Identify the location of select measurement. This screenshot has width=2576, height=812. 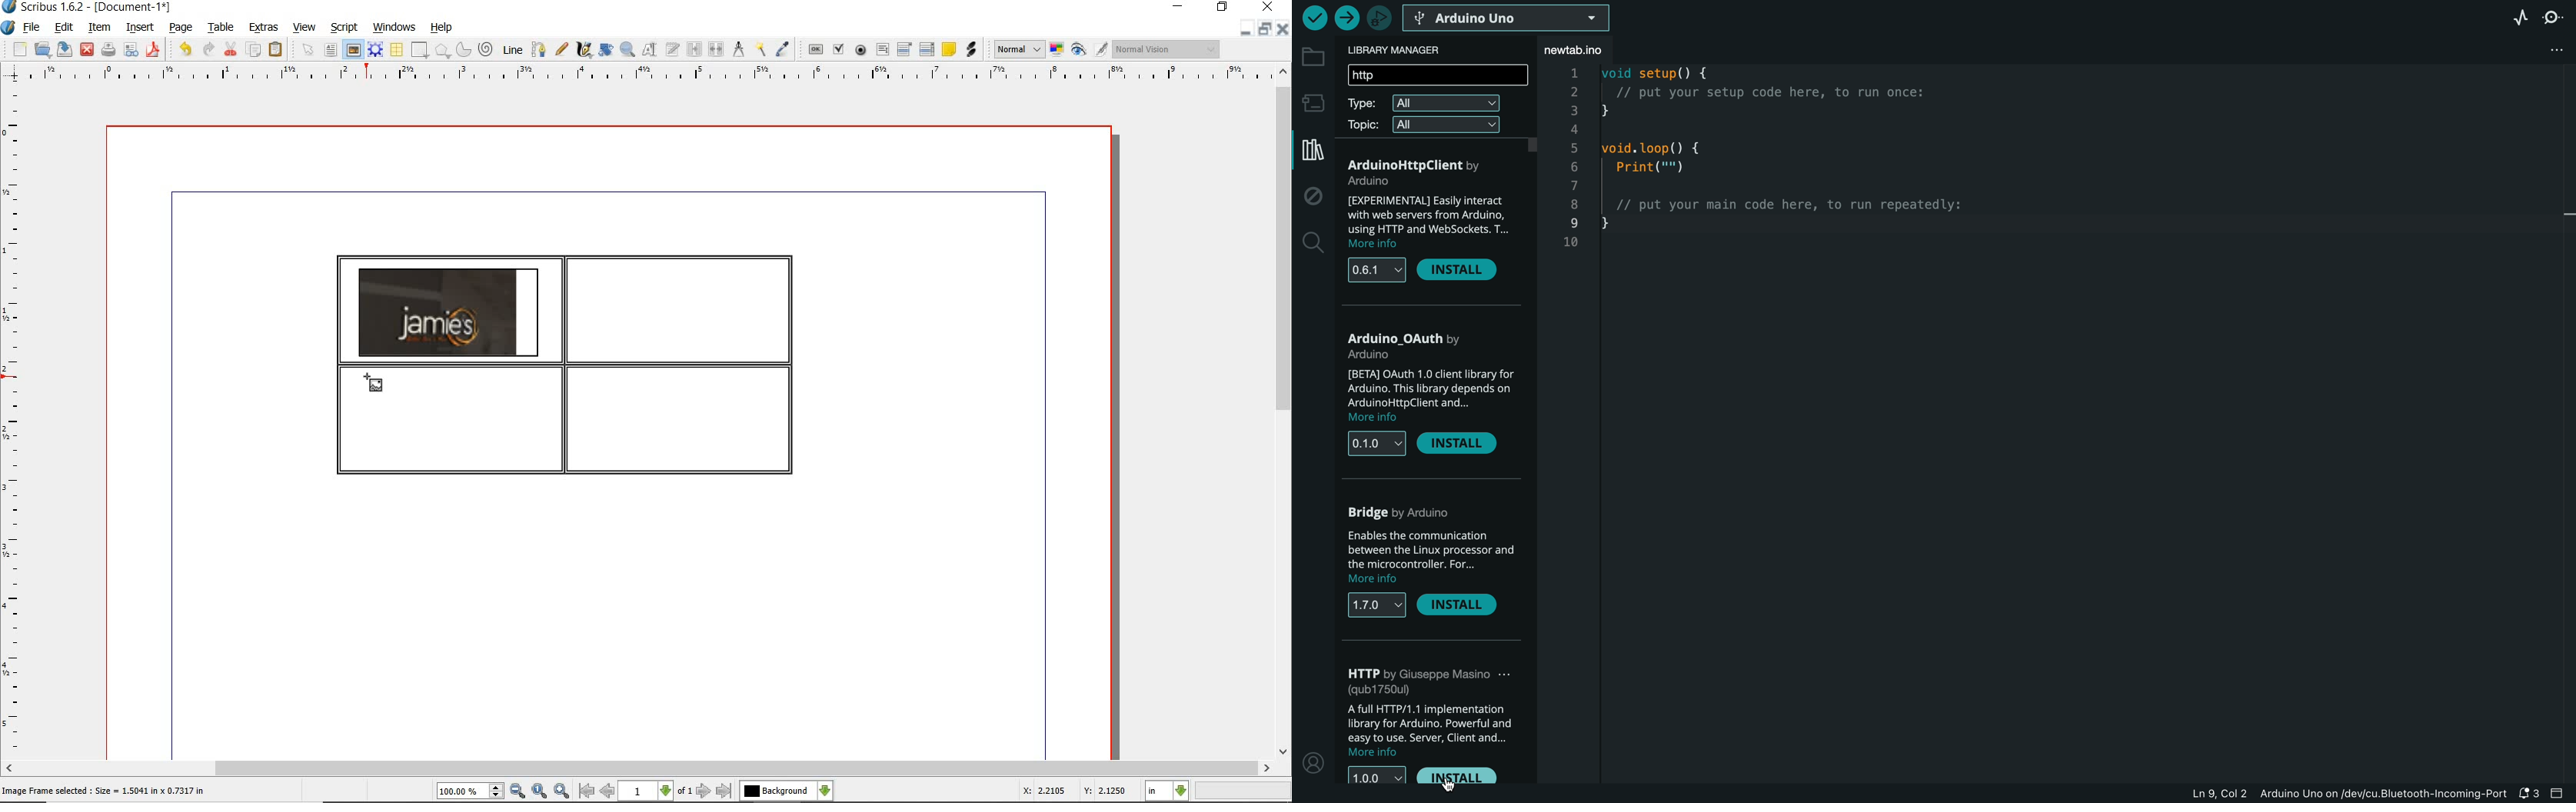
(1167, 791).